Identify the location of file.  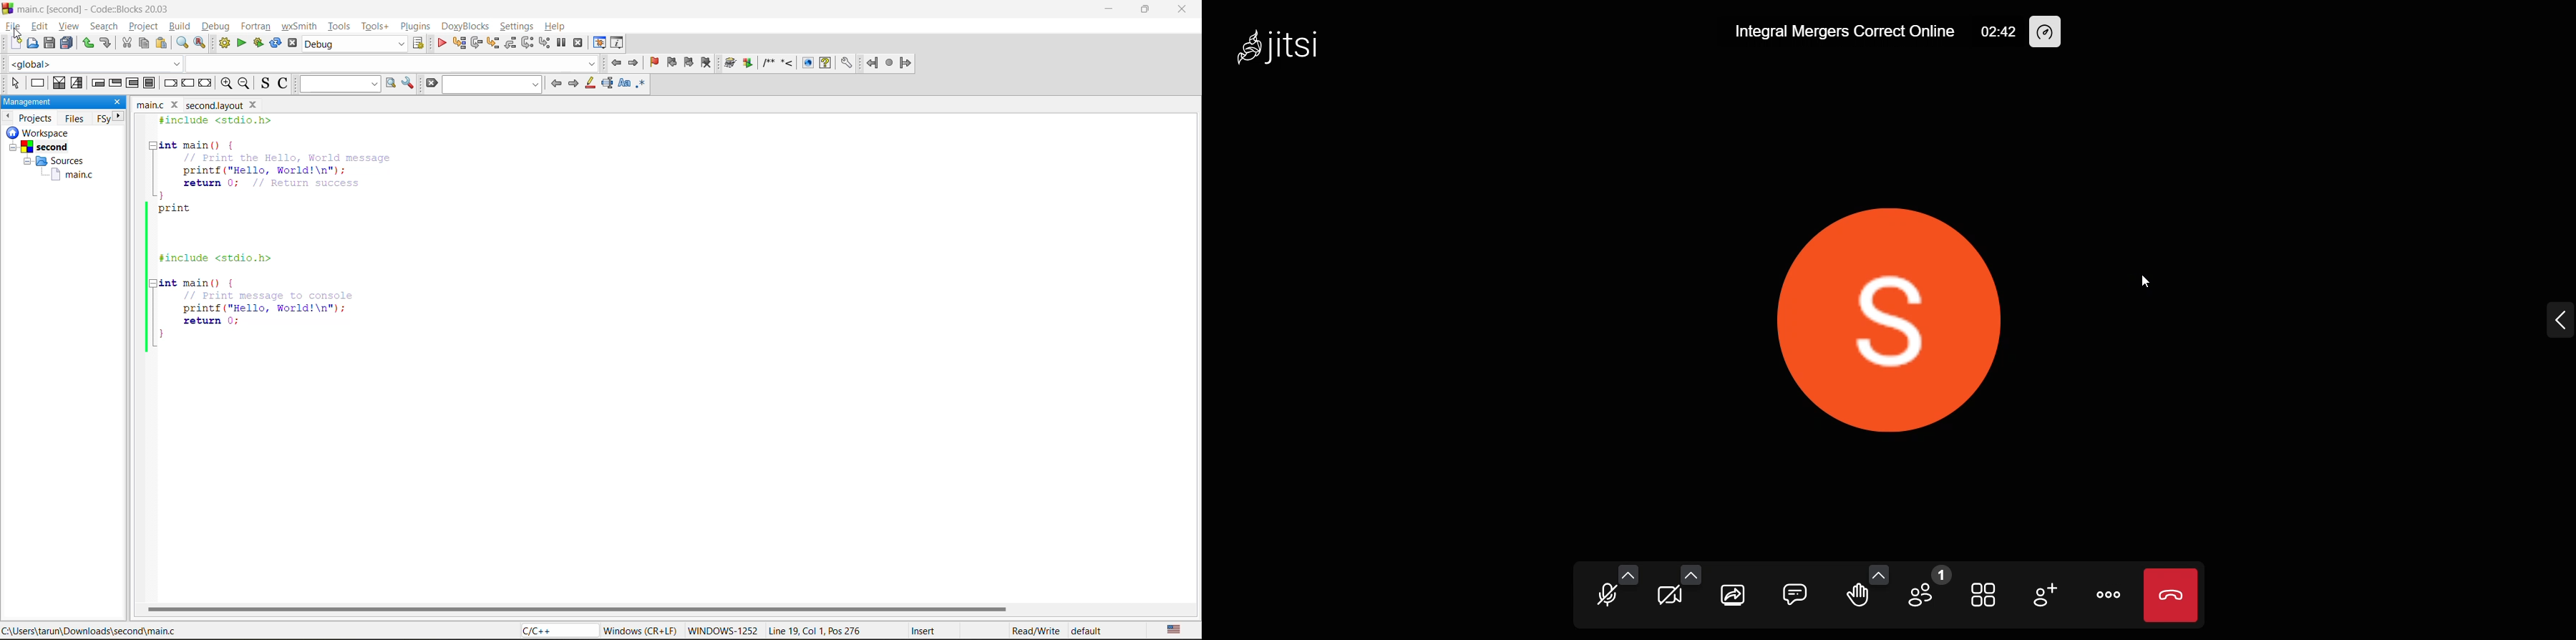
(12, 26).